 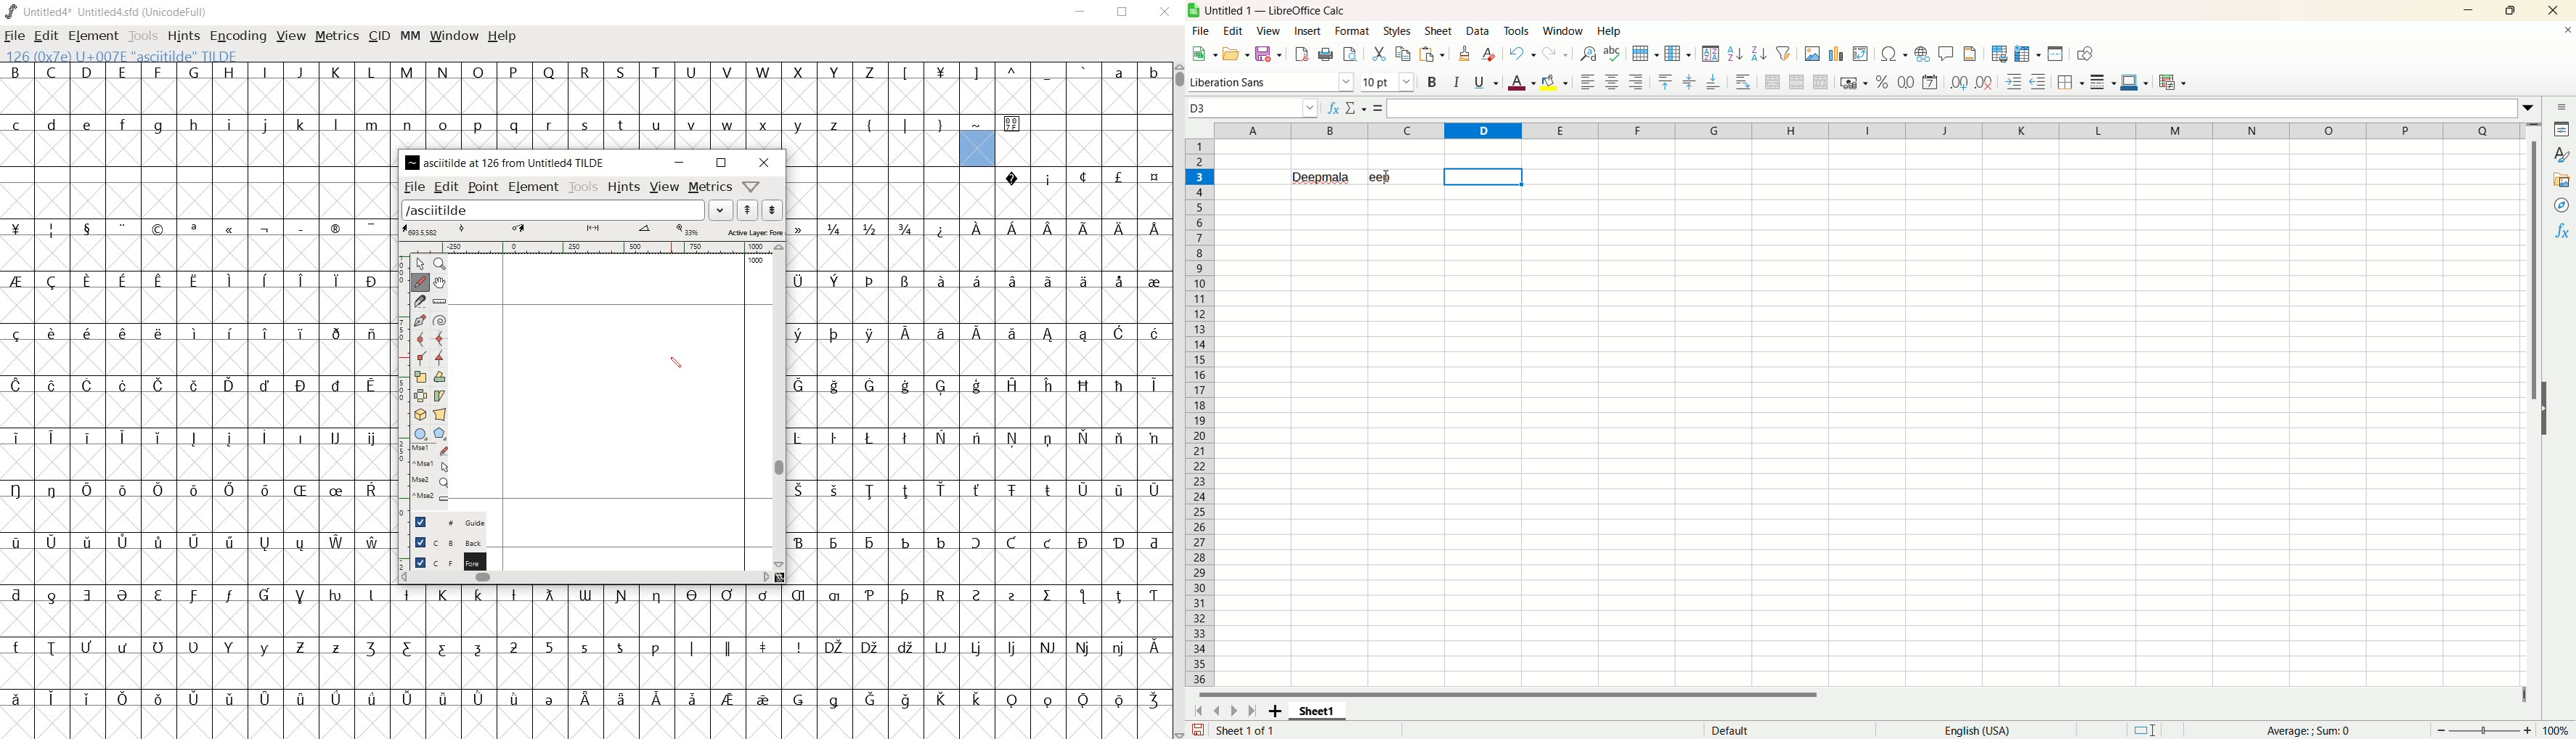 What do you see at coordinates (1333, 108) in the screenshot?
I see `function wizard` at bounding box center [1333, 108].